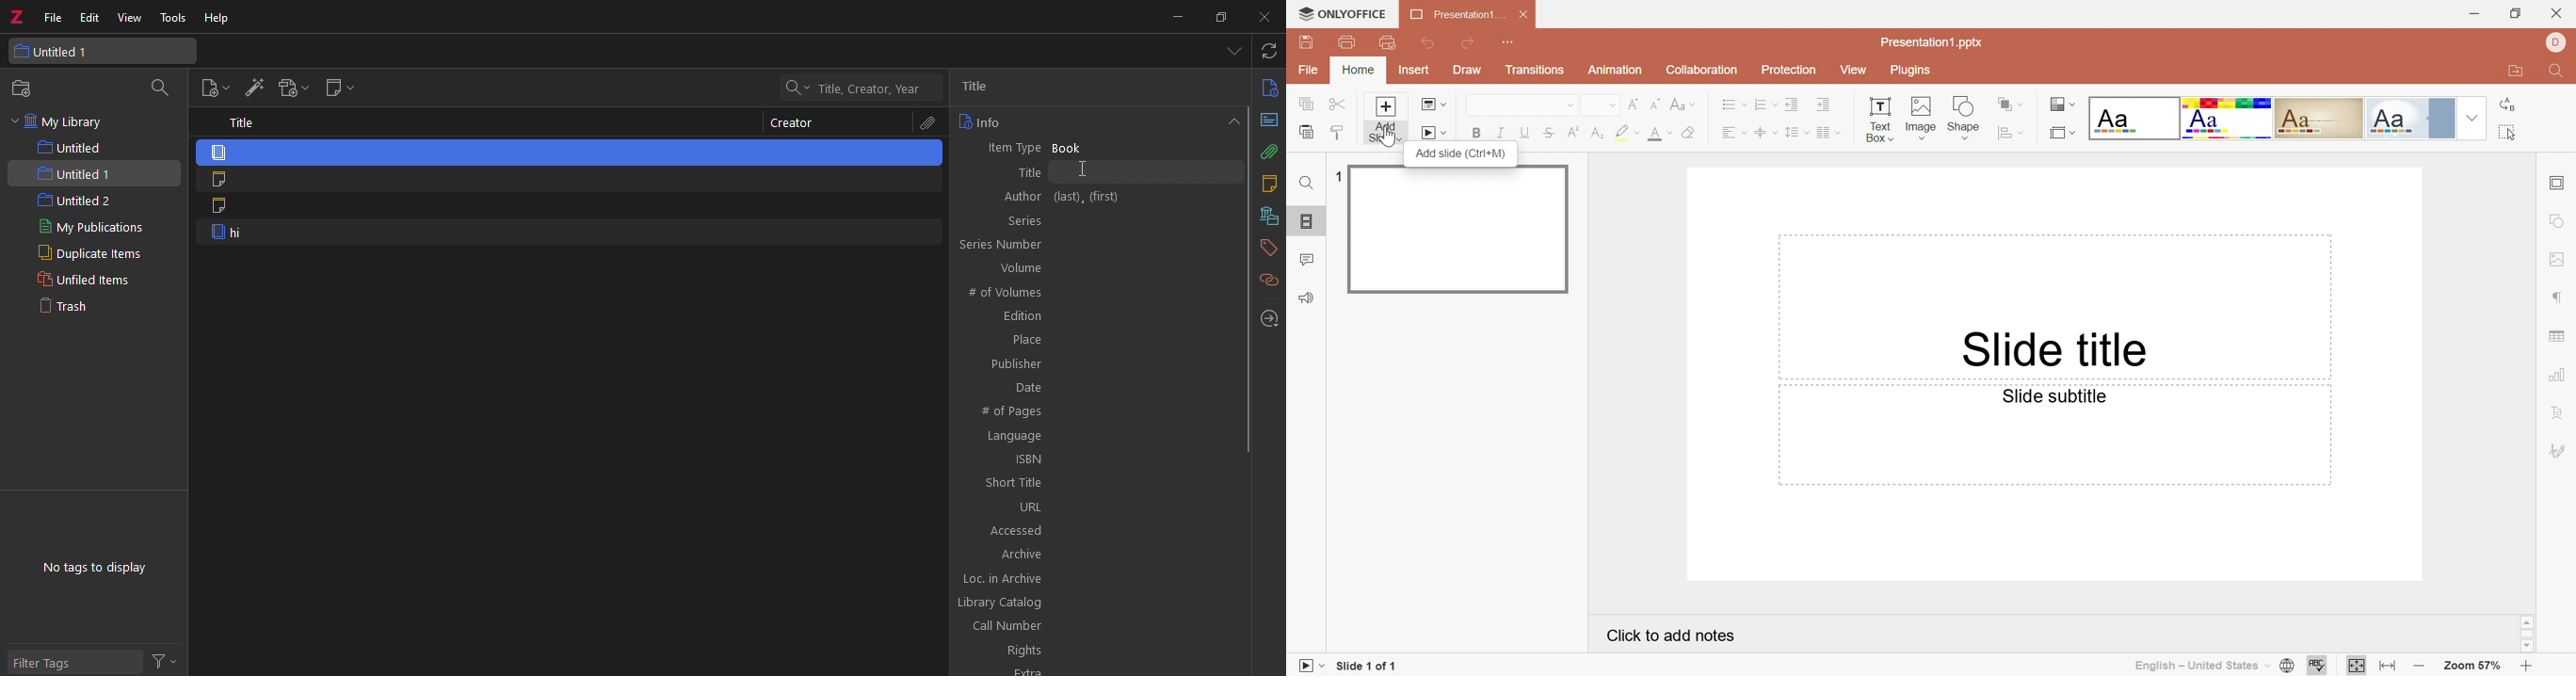  Describe the element at coordinates (169, 660) in the screenshot. I see `actions` at that location.